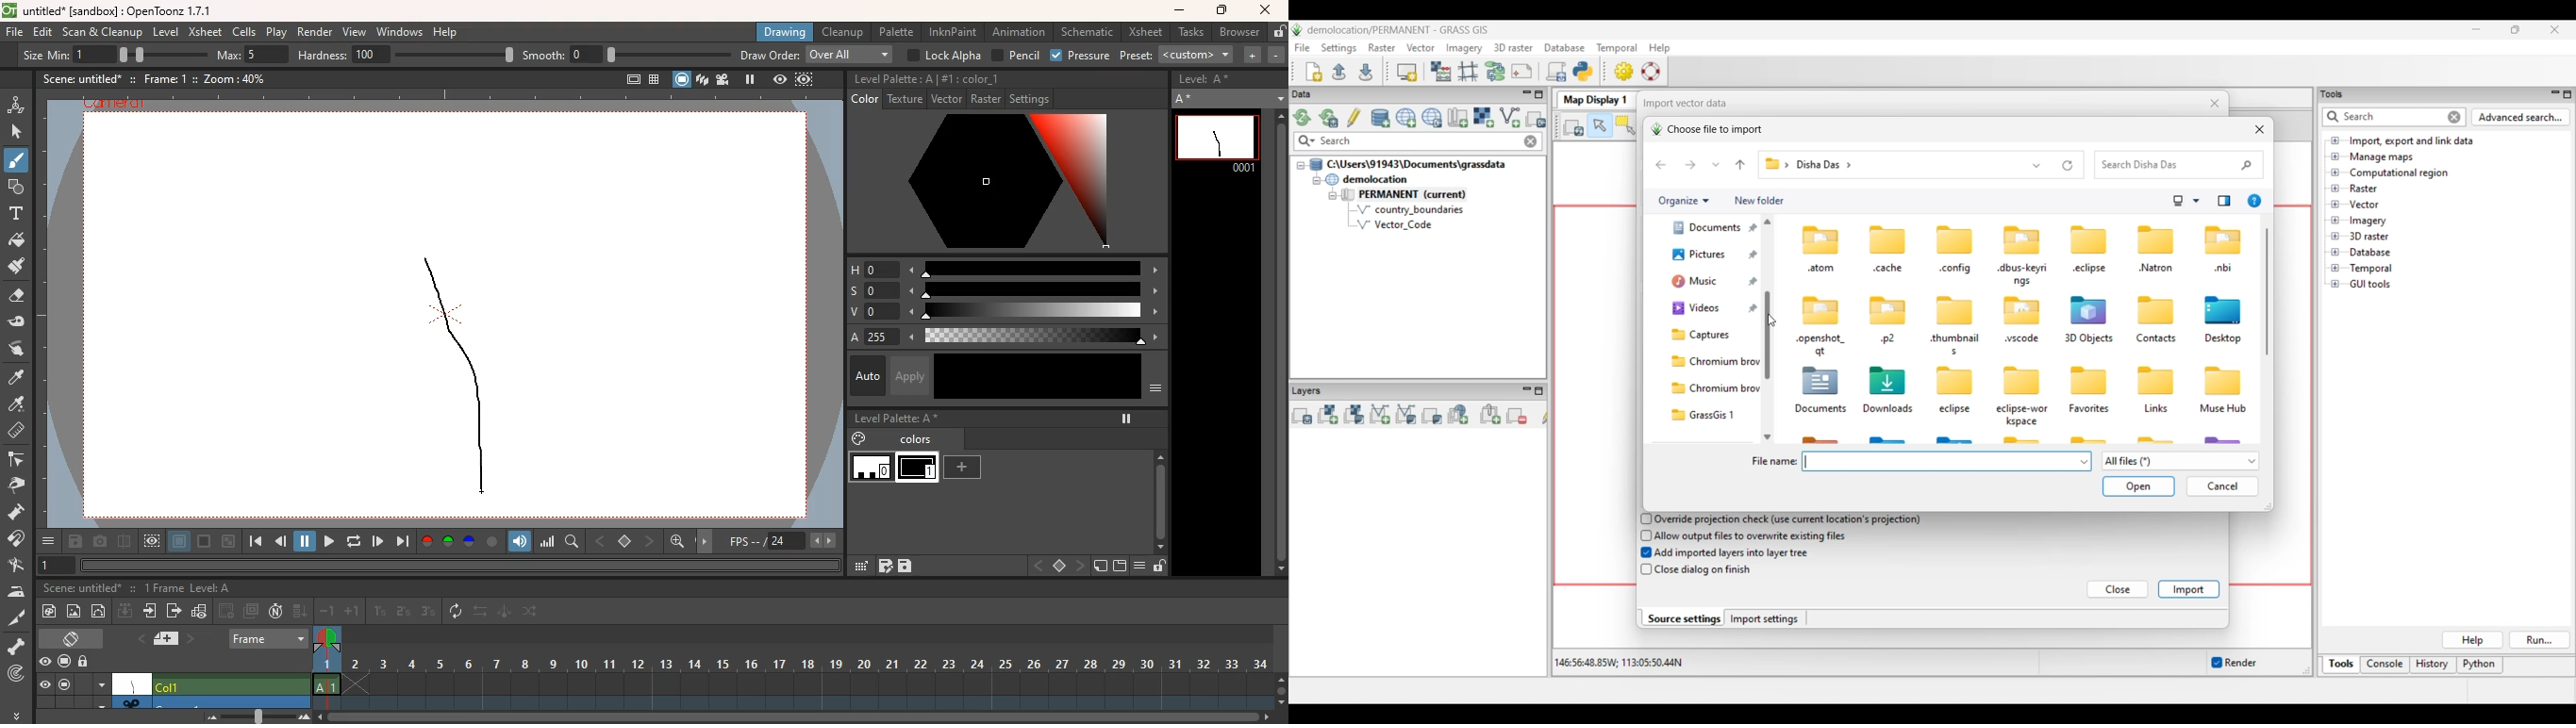 This screenshot has height=728, width=2576. I want to click on +1, so click(353, 613).